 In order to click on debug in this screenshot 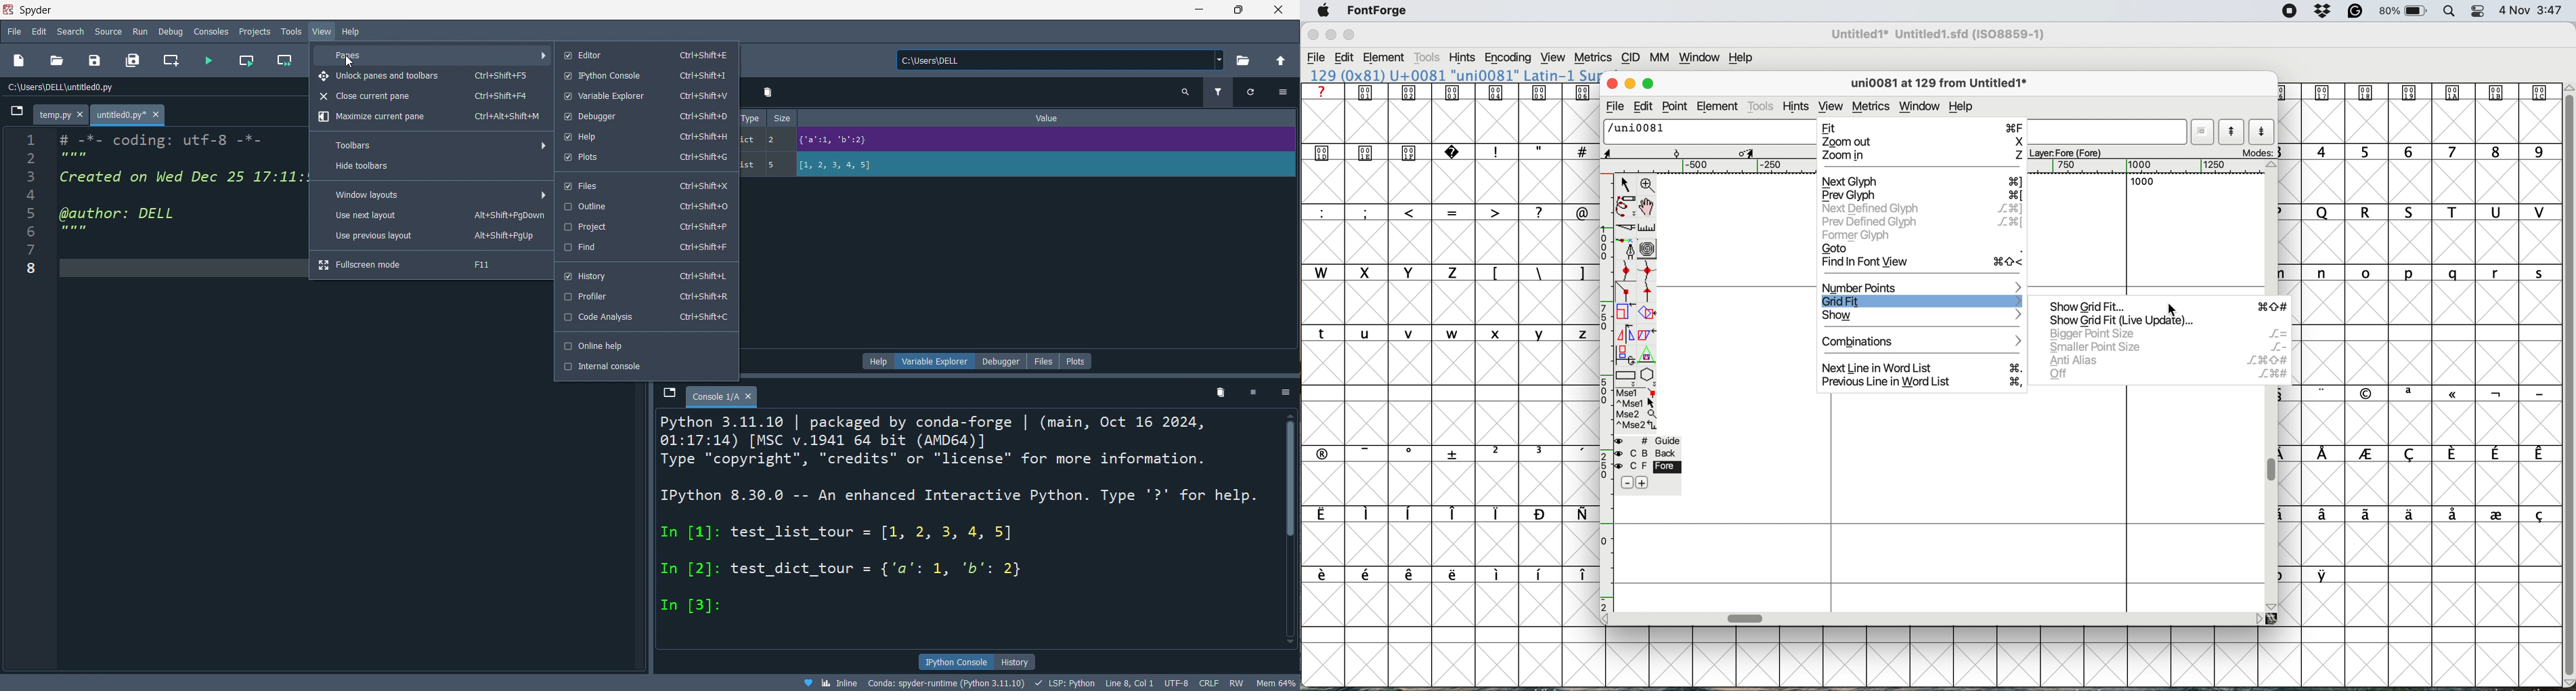, I will do `click(173, 31)`.